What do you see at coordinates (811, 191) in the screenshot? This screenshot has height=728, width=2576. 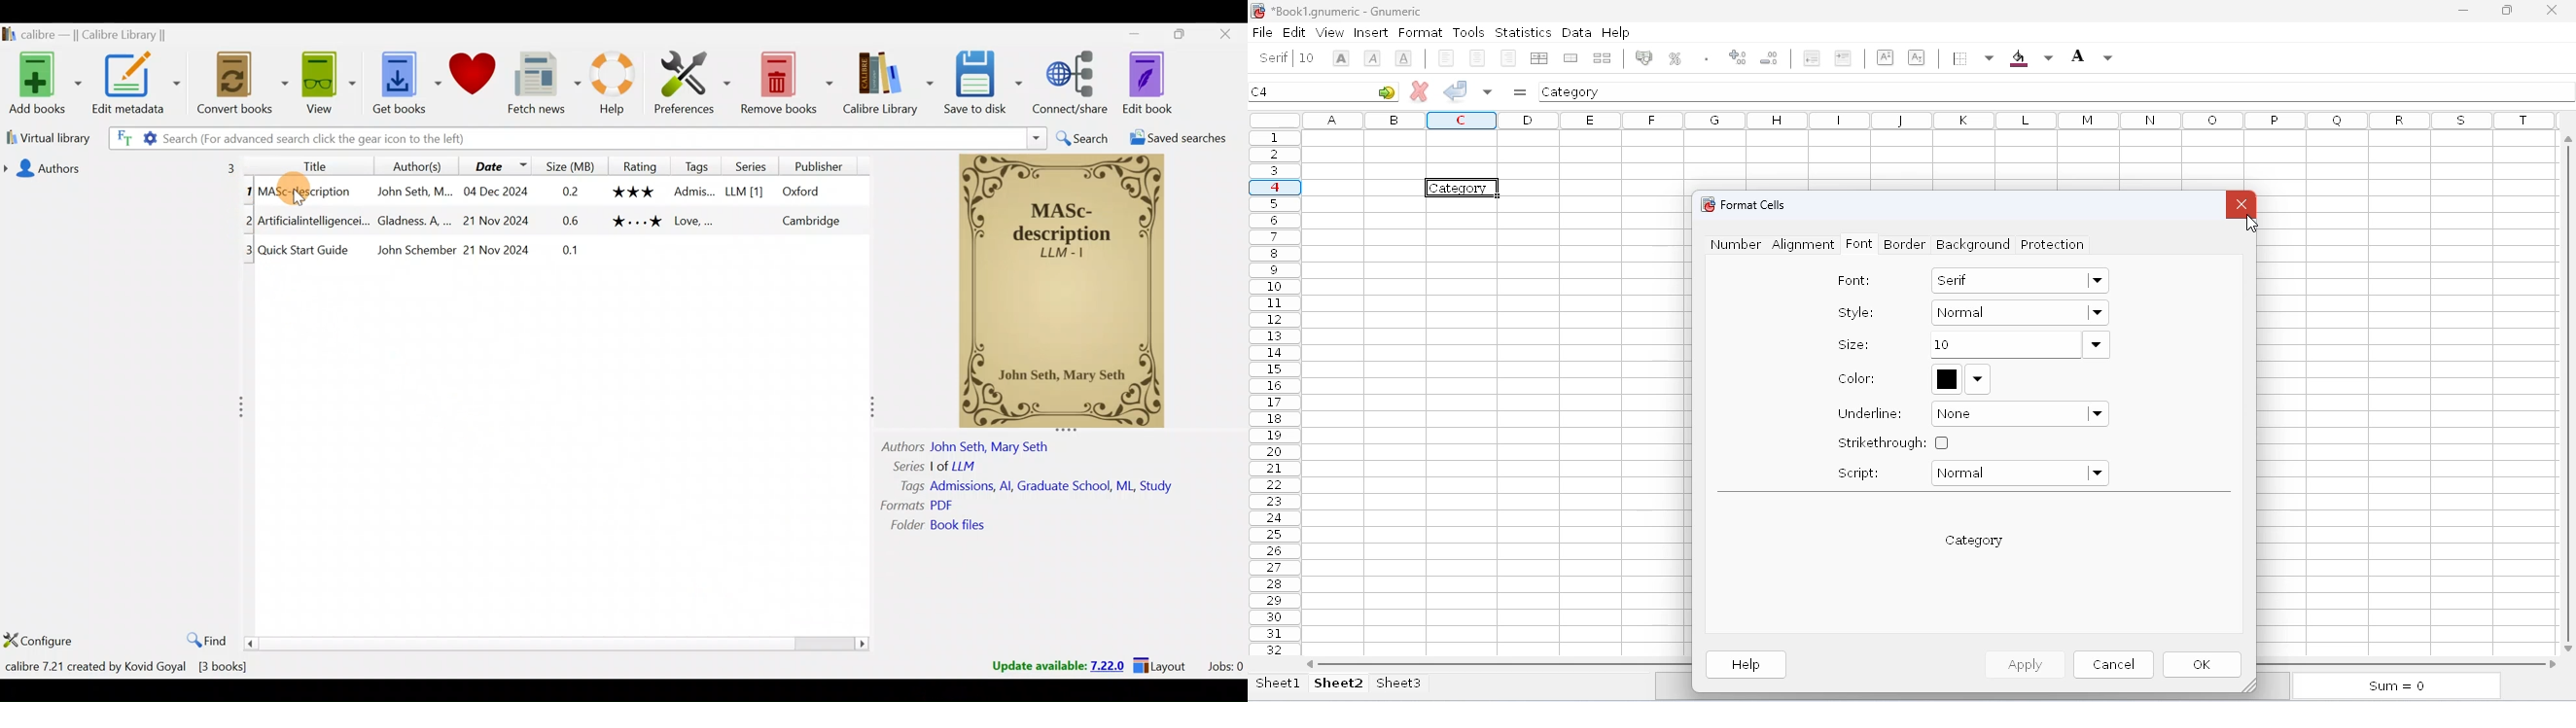 I see `` at bounding box center [811, 191].